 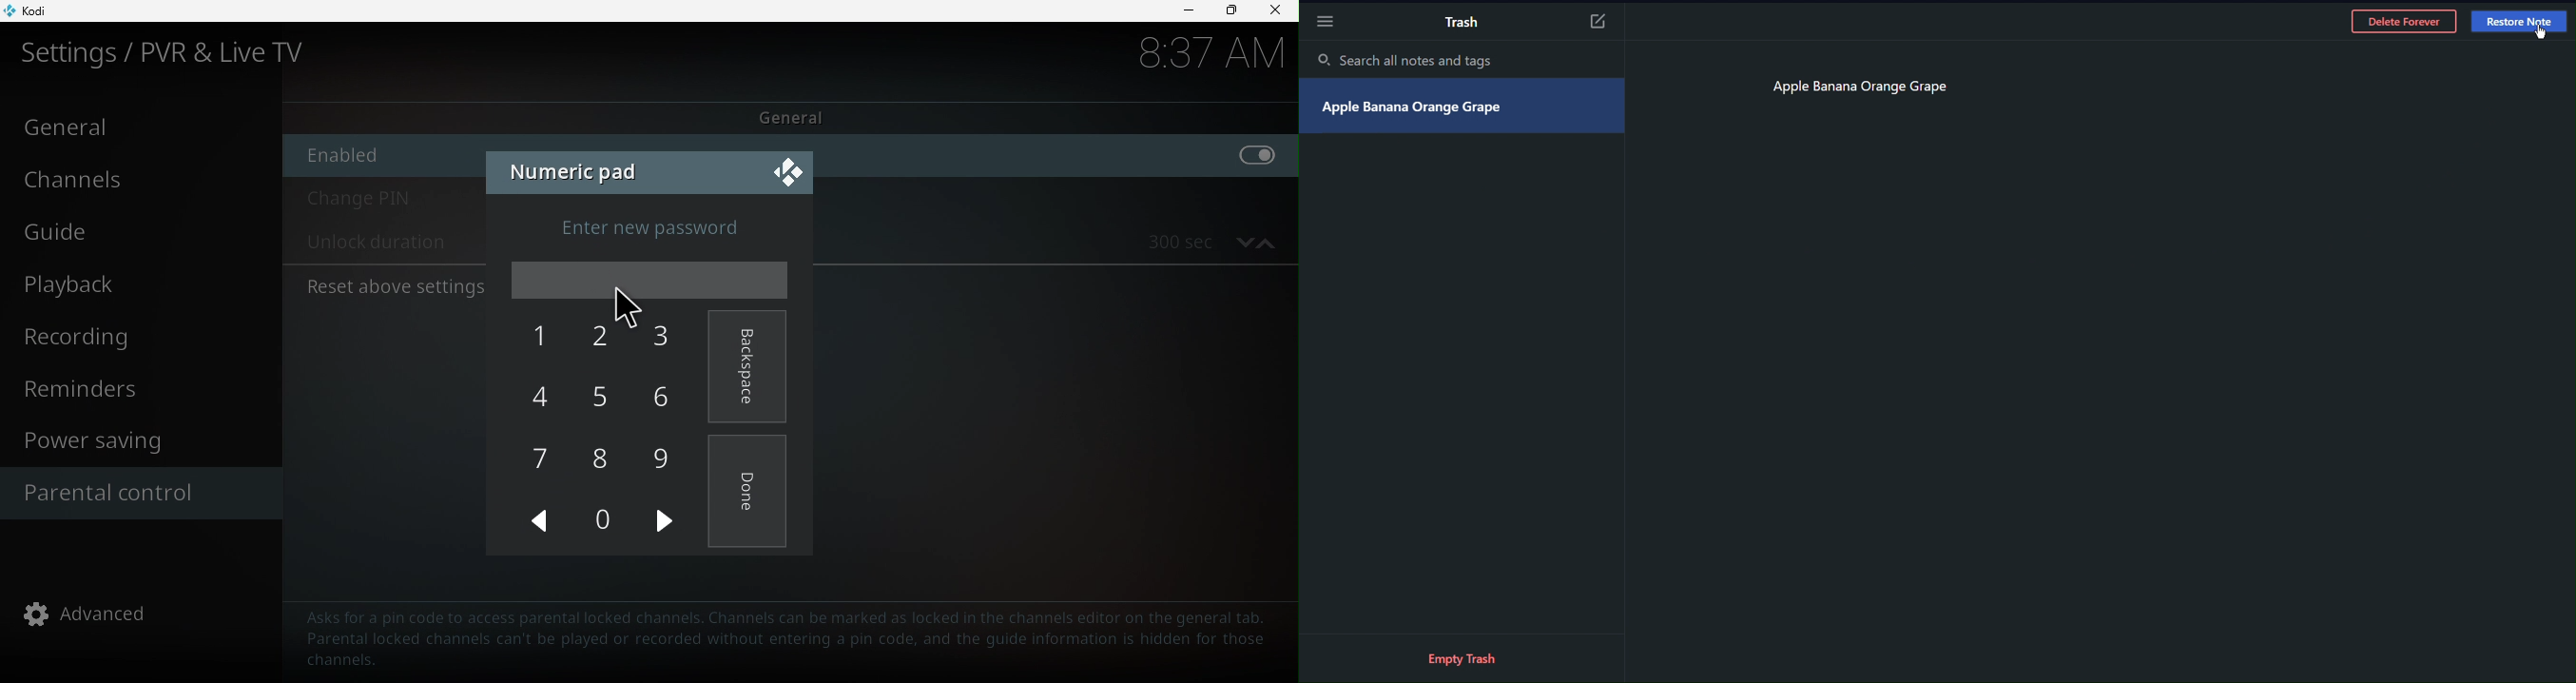 I want to click on 0, so click(x=614, y=523).